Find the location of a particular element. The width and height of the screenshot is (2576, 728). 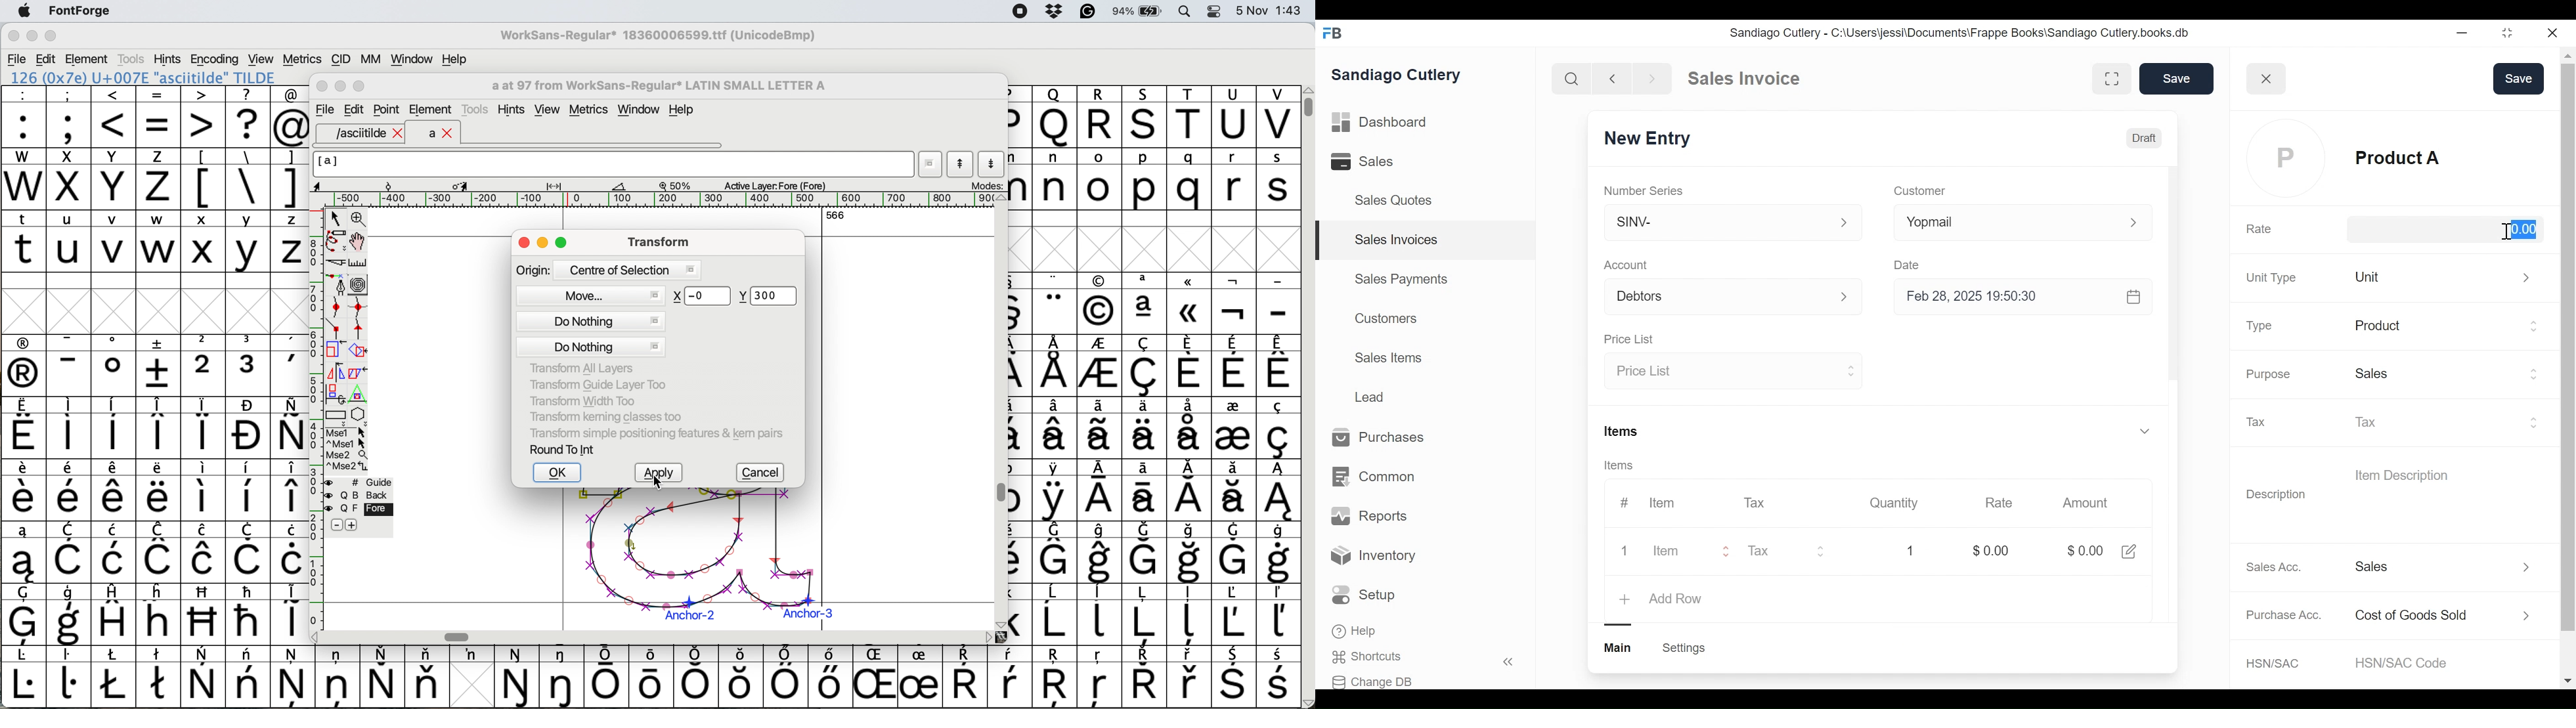

symbol is located at coordinates (427, 676).